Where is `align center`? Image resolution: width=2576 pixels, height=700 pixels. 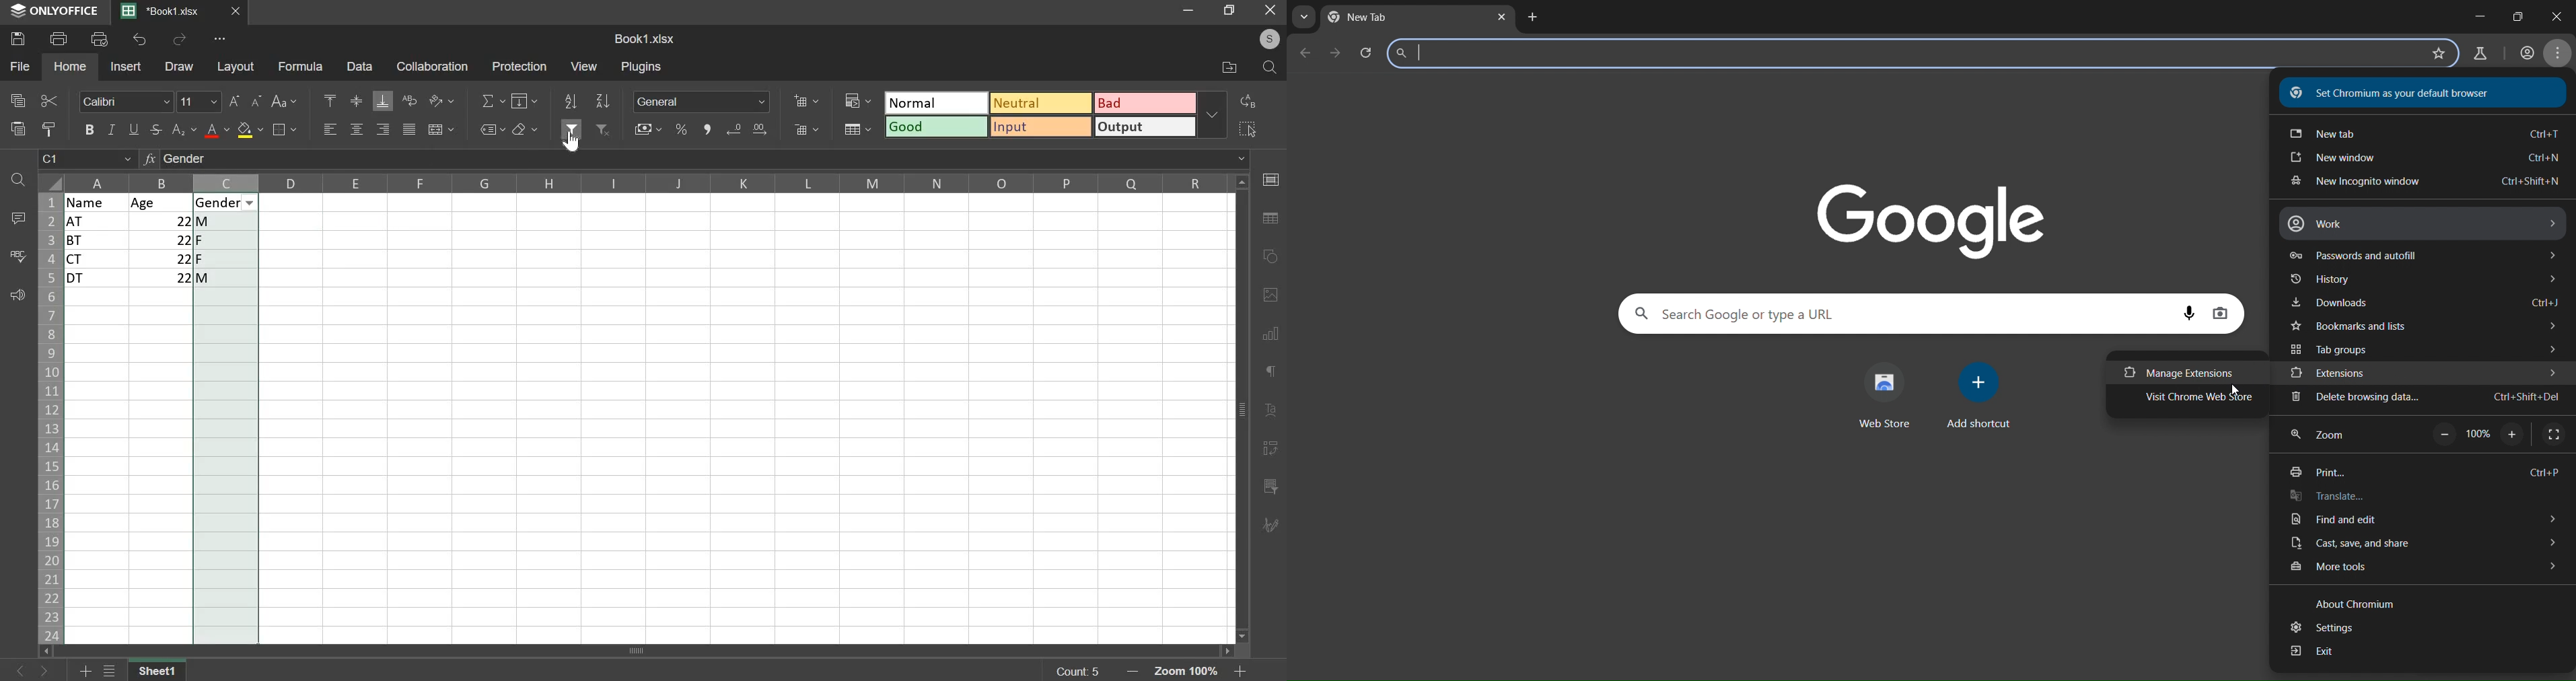
align center is located at coordinates (357, 129).